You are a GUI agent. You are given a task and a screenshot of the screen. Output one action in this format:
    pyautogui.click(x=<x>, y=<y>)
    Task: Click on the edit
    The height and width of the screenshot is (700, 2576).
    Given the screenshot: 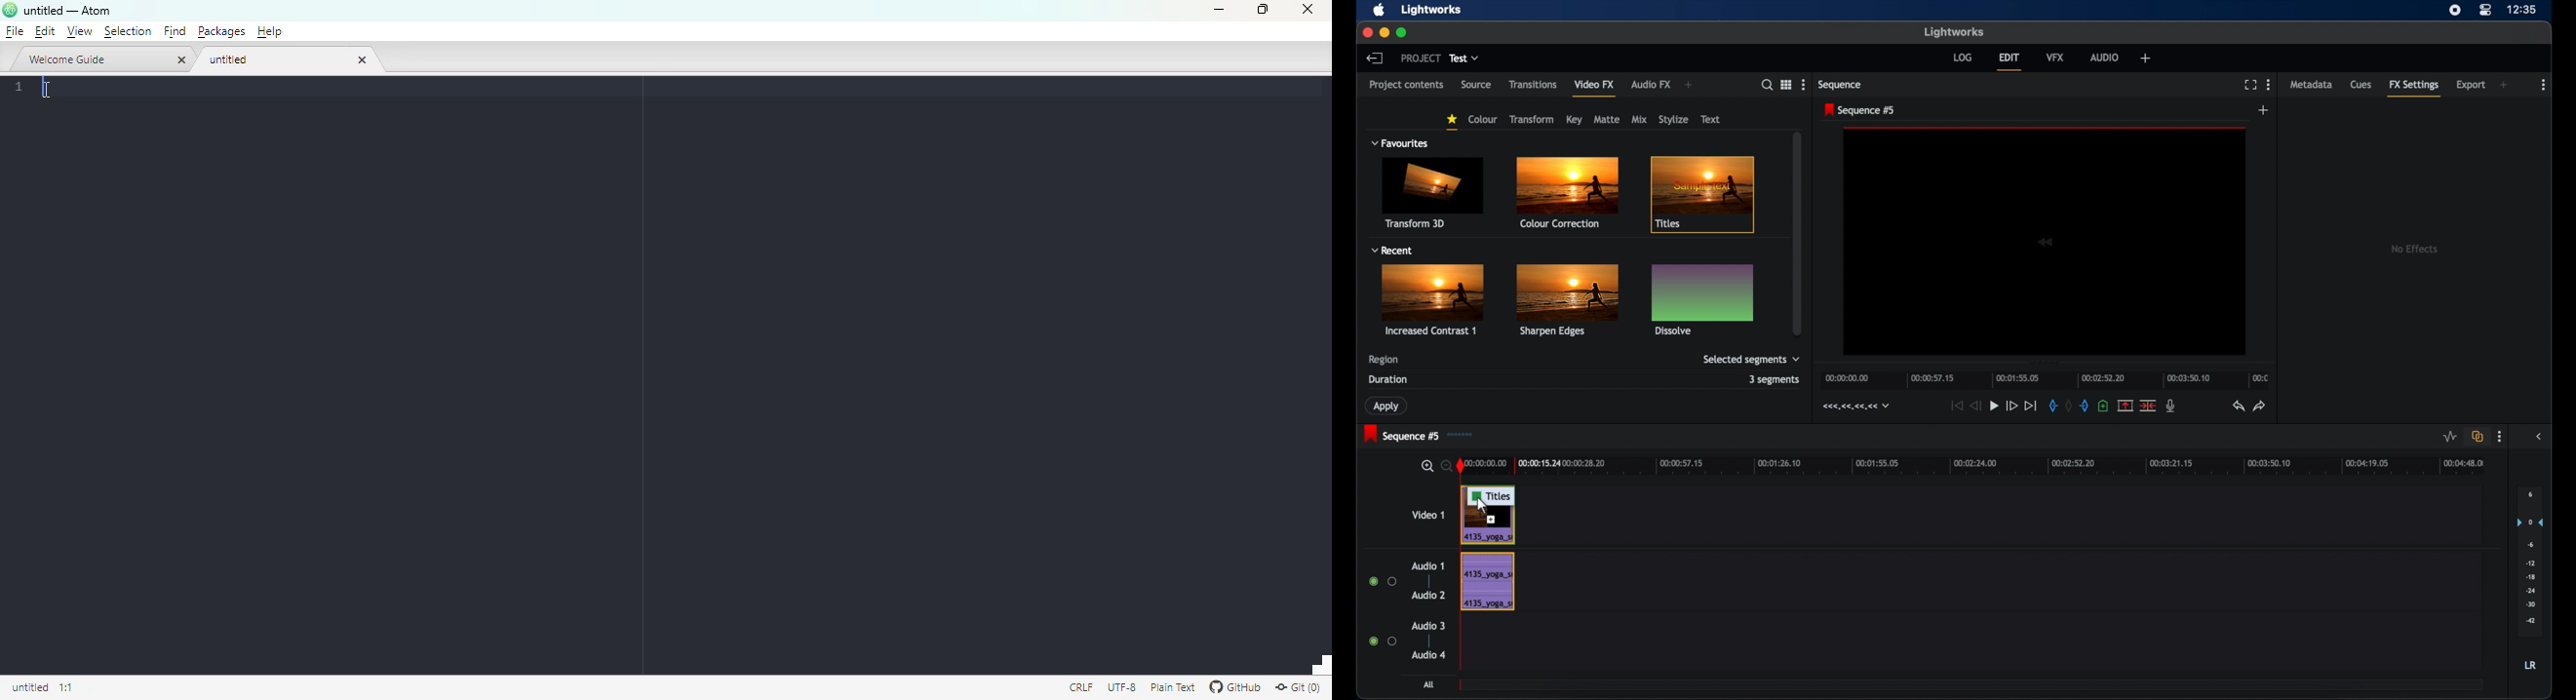 What is the action you would take?
    pyautogui.click(x=2010, y=62)
    